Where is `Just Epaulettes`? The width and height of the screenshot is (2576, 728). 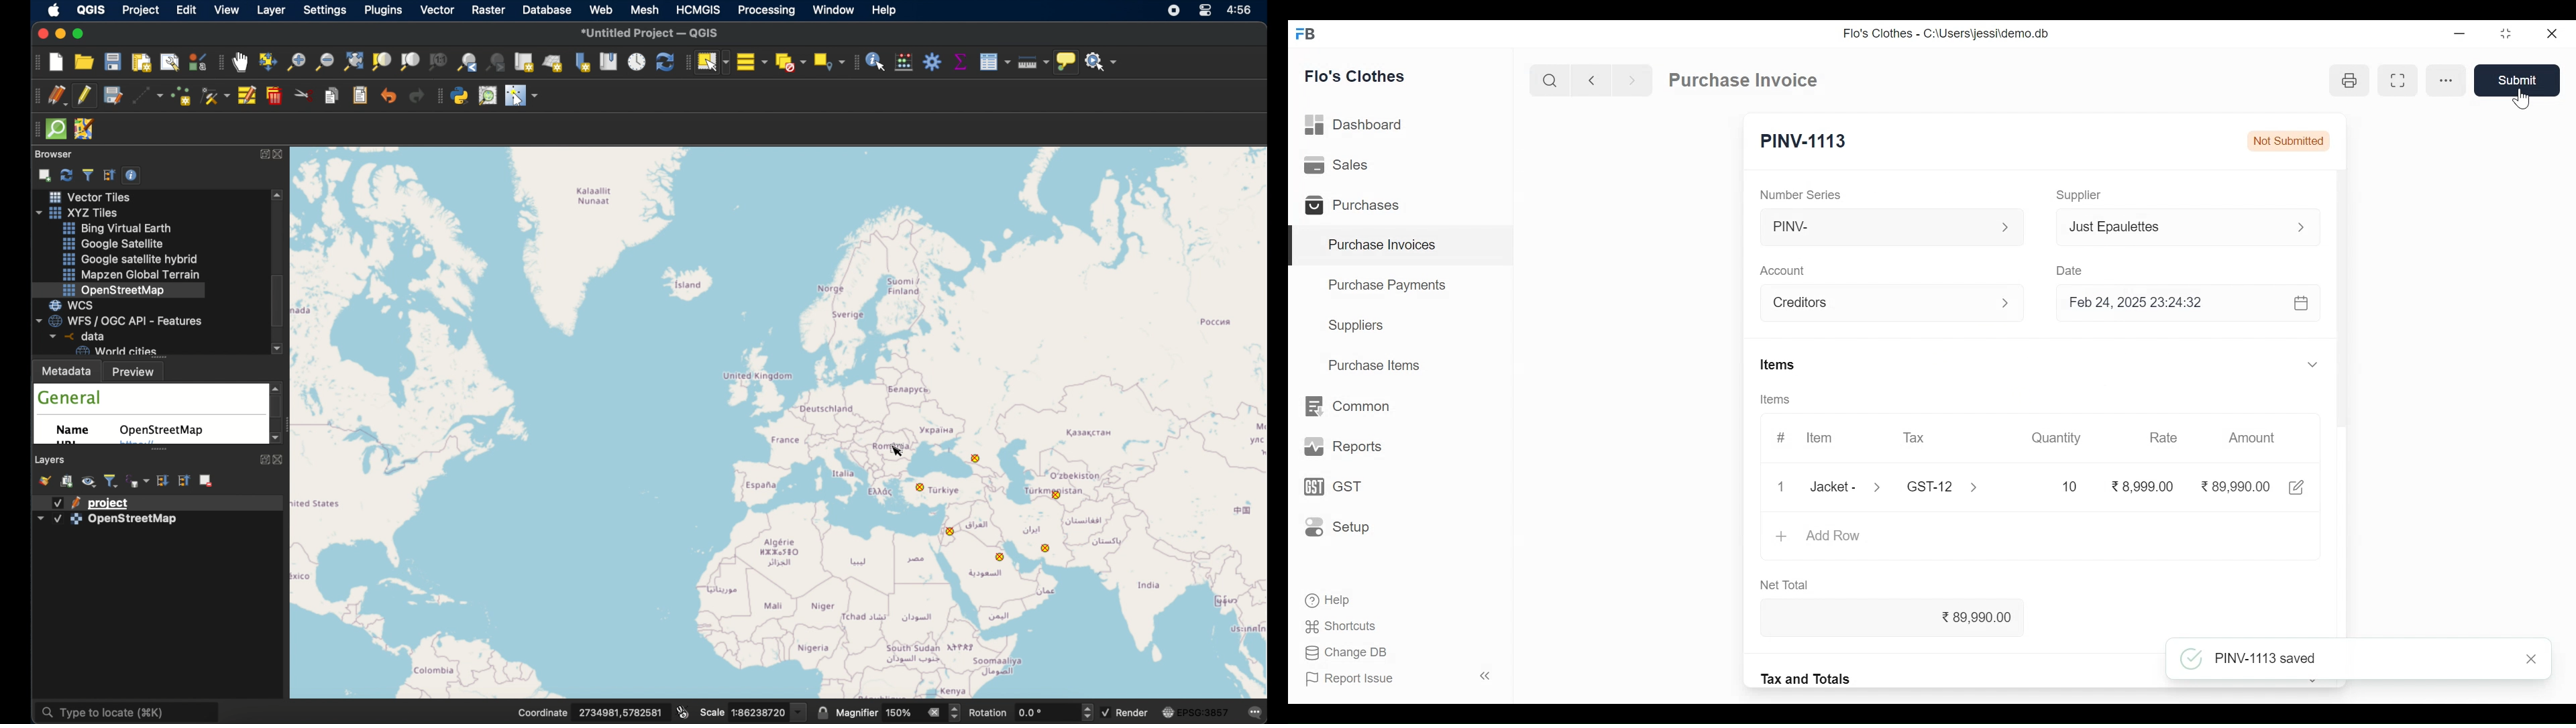
Just Epaulettes is located at coordinates (2171, 227).